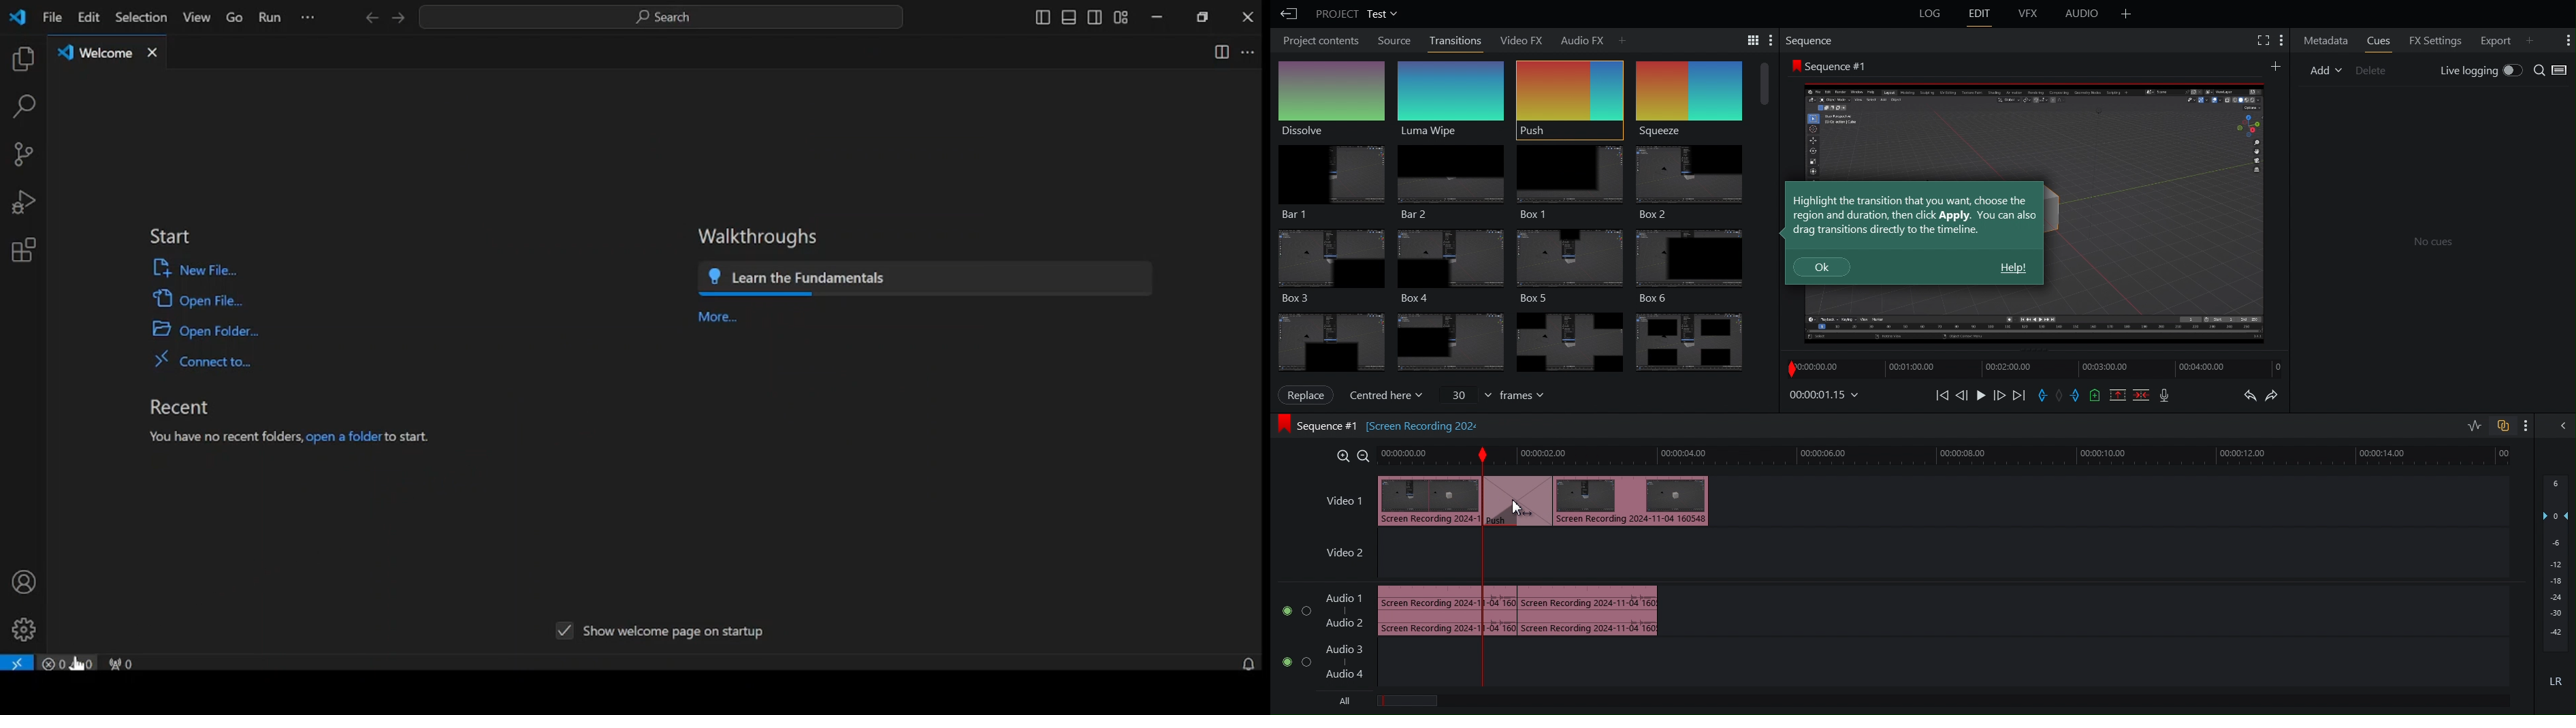 This screenshot has height=728, width=2576. I want to click on Exit Marker, so click(2079, 398).